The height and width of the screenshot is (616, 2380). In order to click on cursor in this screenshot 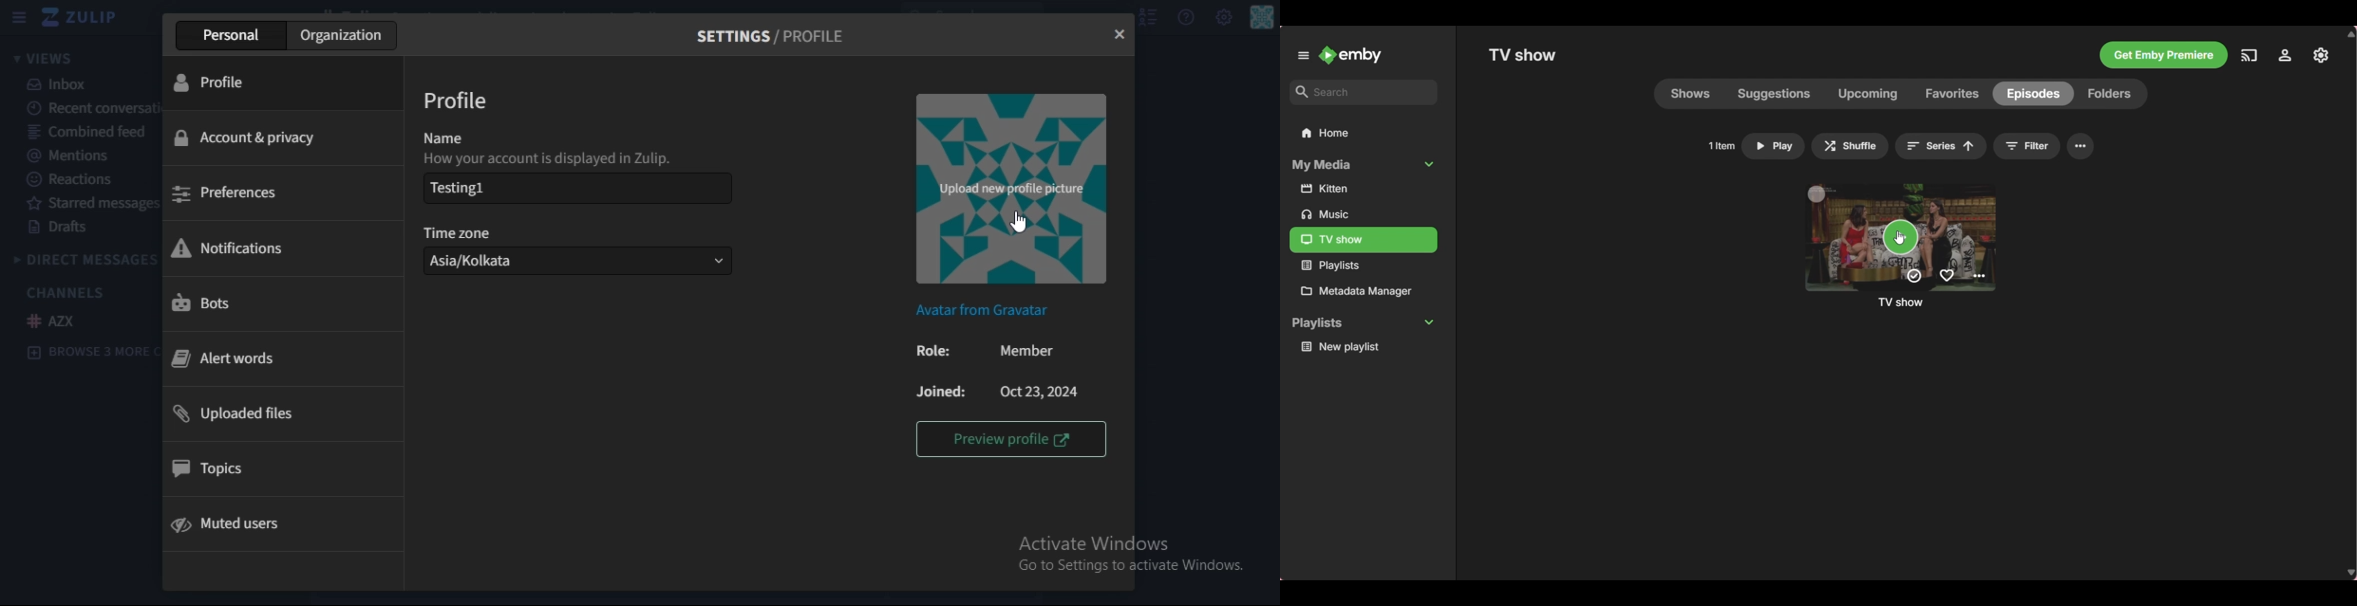, I will do `click(1023, 221)`.